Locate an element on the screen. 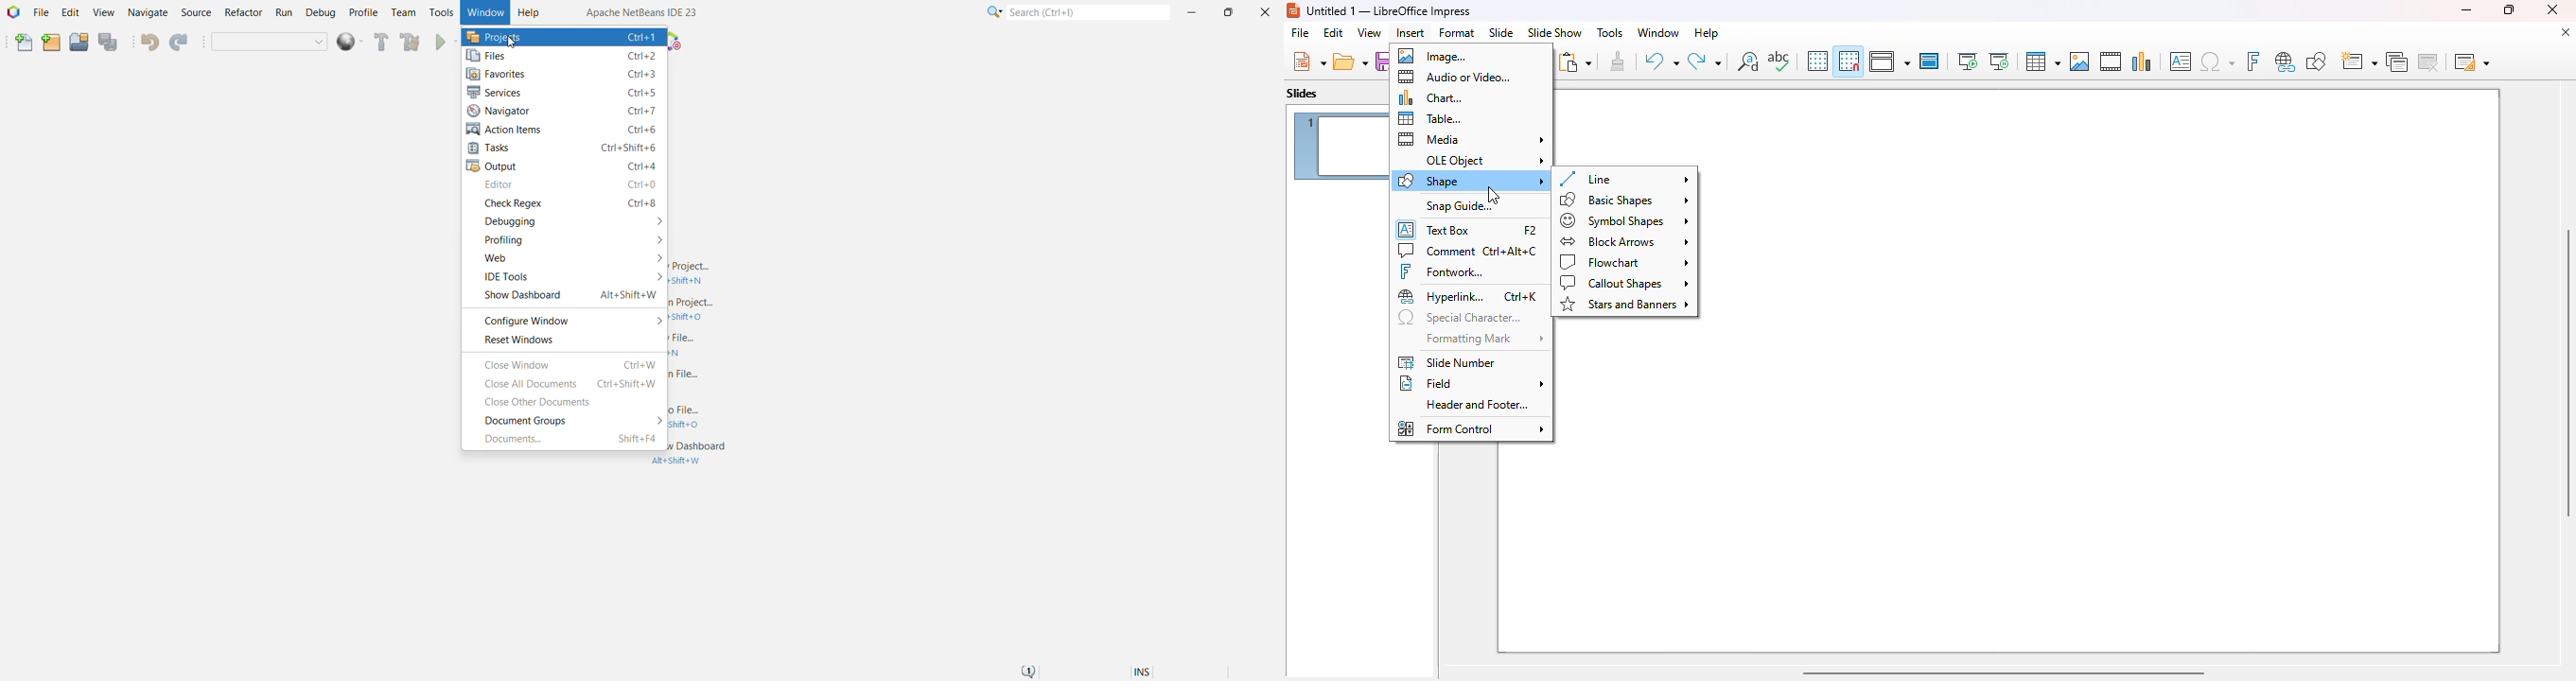 This screenshot has height=700, width=2576. OLE object is located at coordinates (1484, 161).